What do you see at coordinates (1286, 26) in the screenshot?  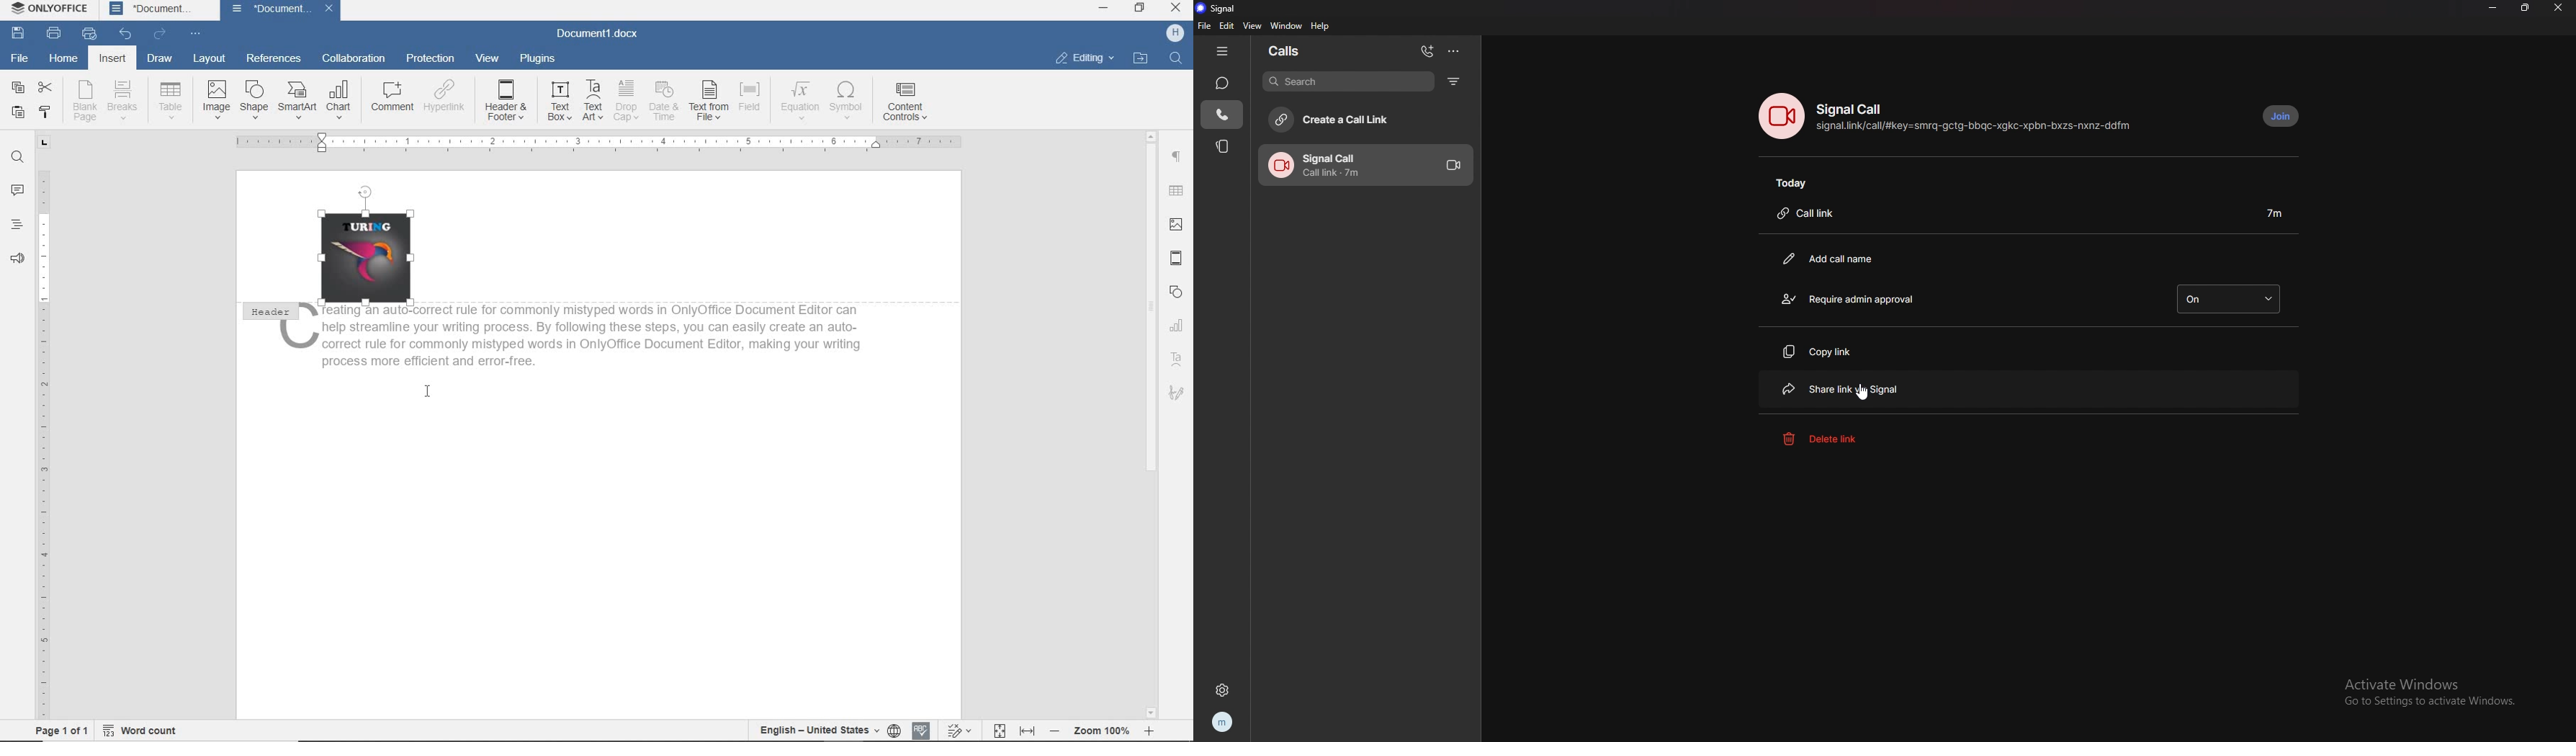 I see `window` at bounding box center [1286, 26].